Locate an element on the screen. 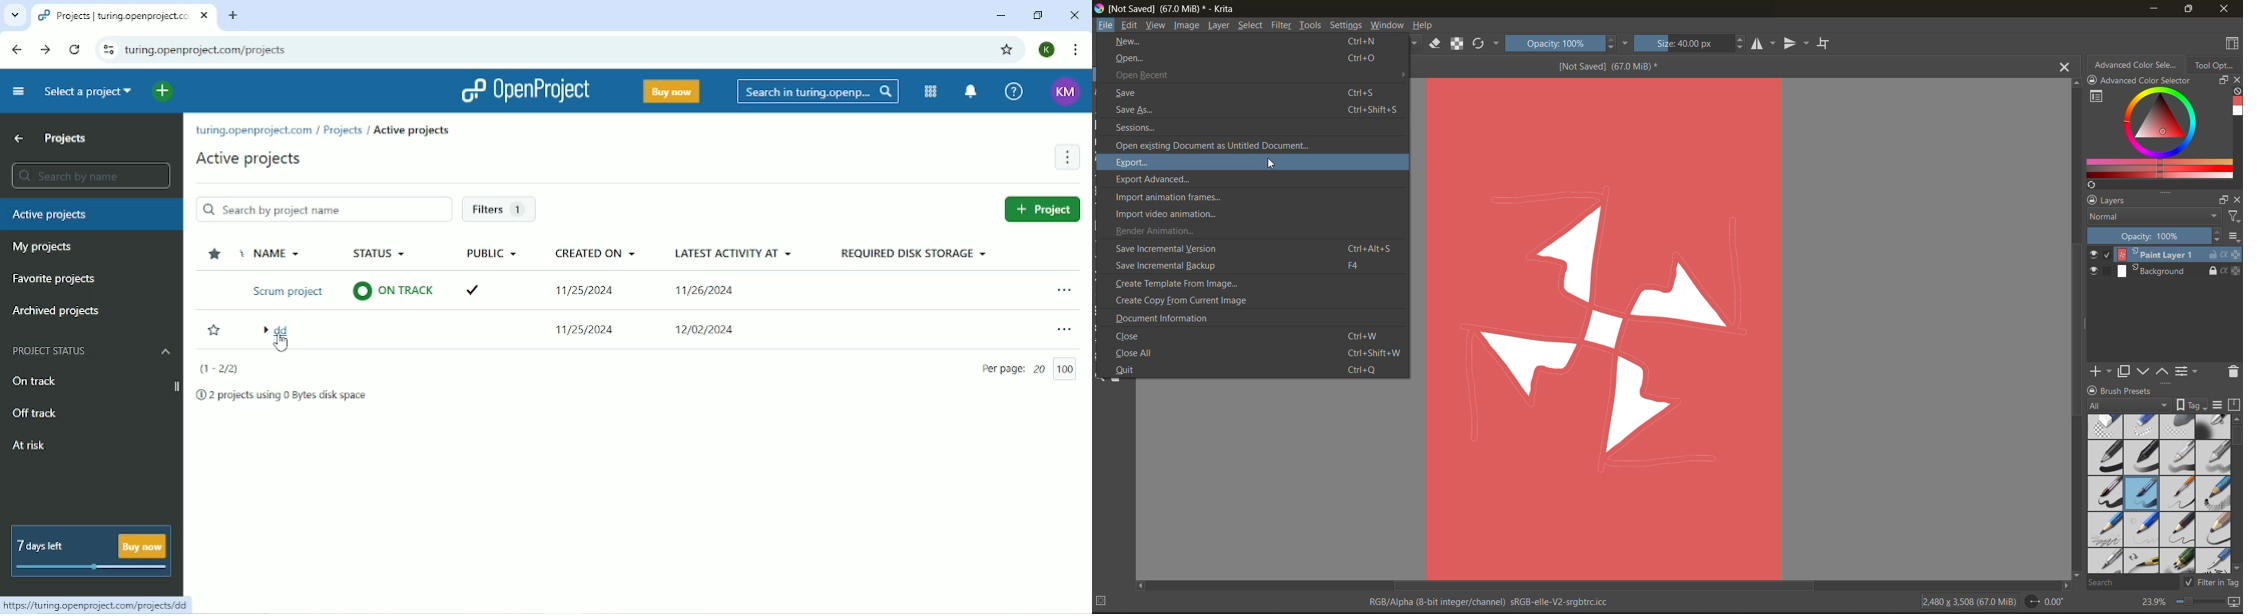  Image is located at coordinates (1606, 327).